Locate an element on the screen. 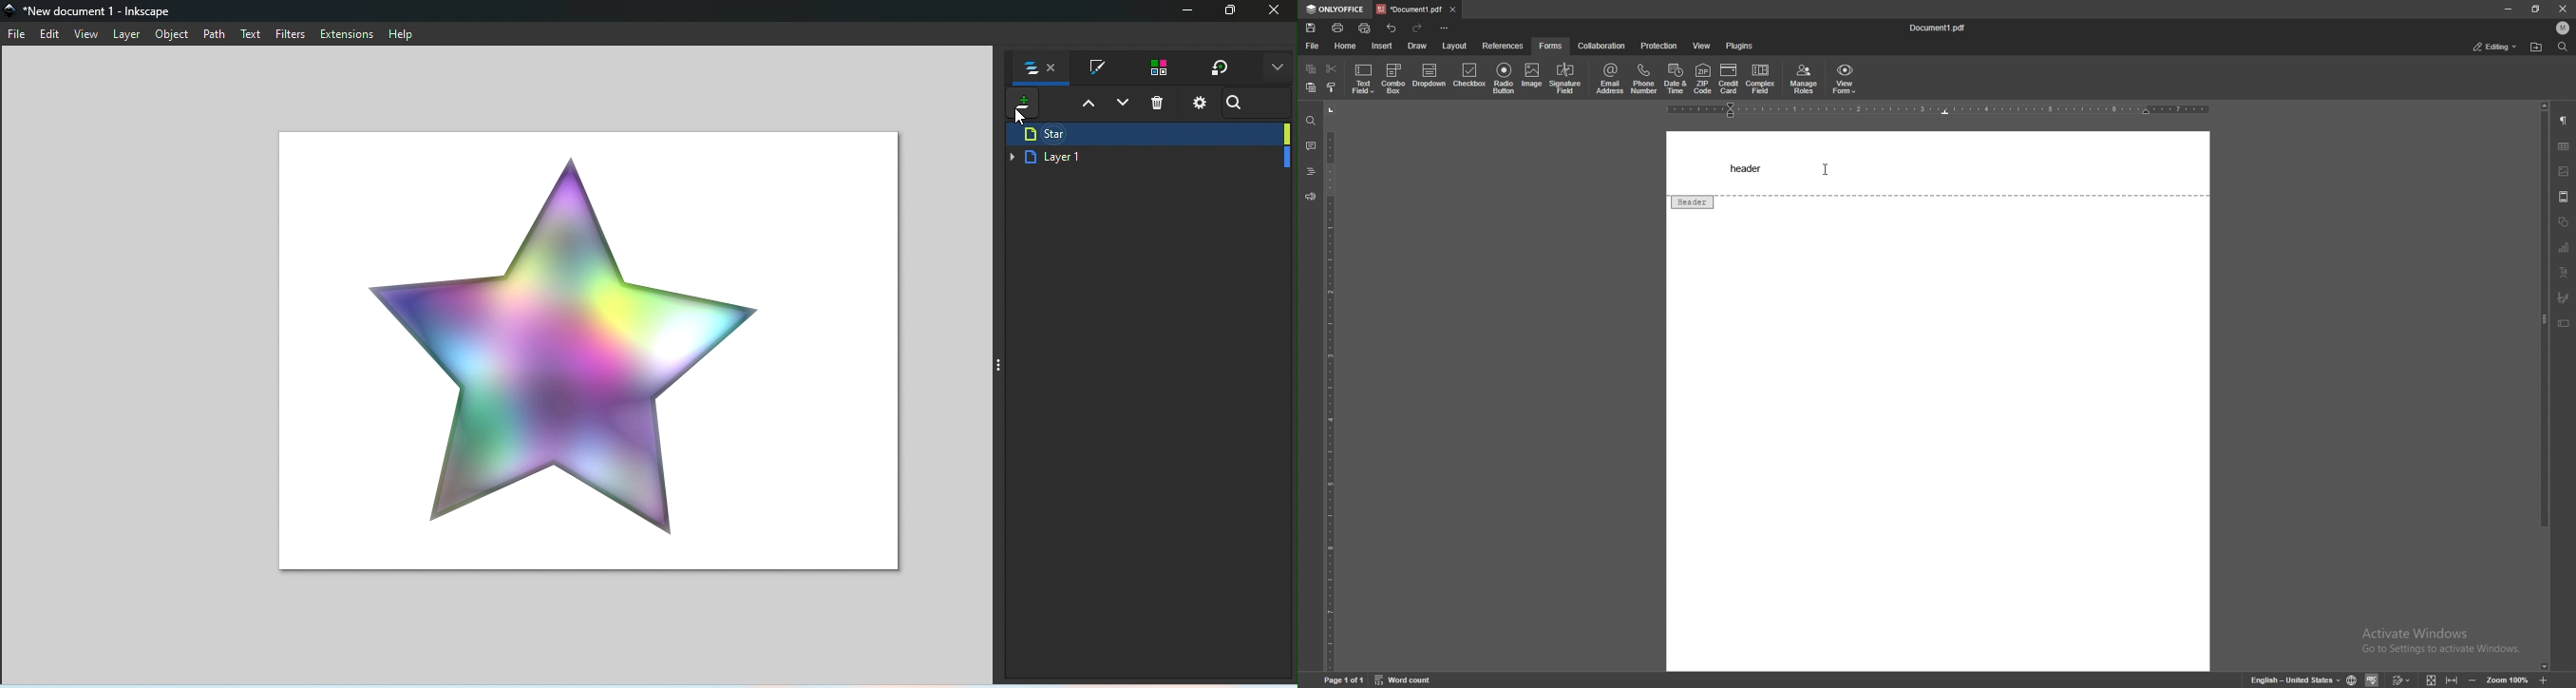  shapes is located at coordinates (2564, 221).